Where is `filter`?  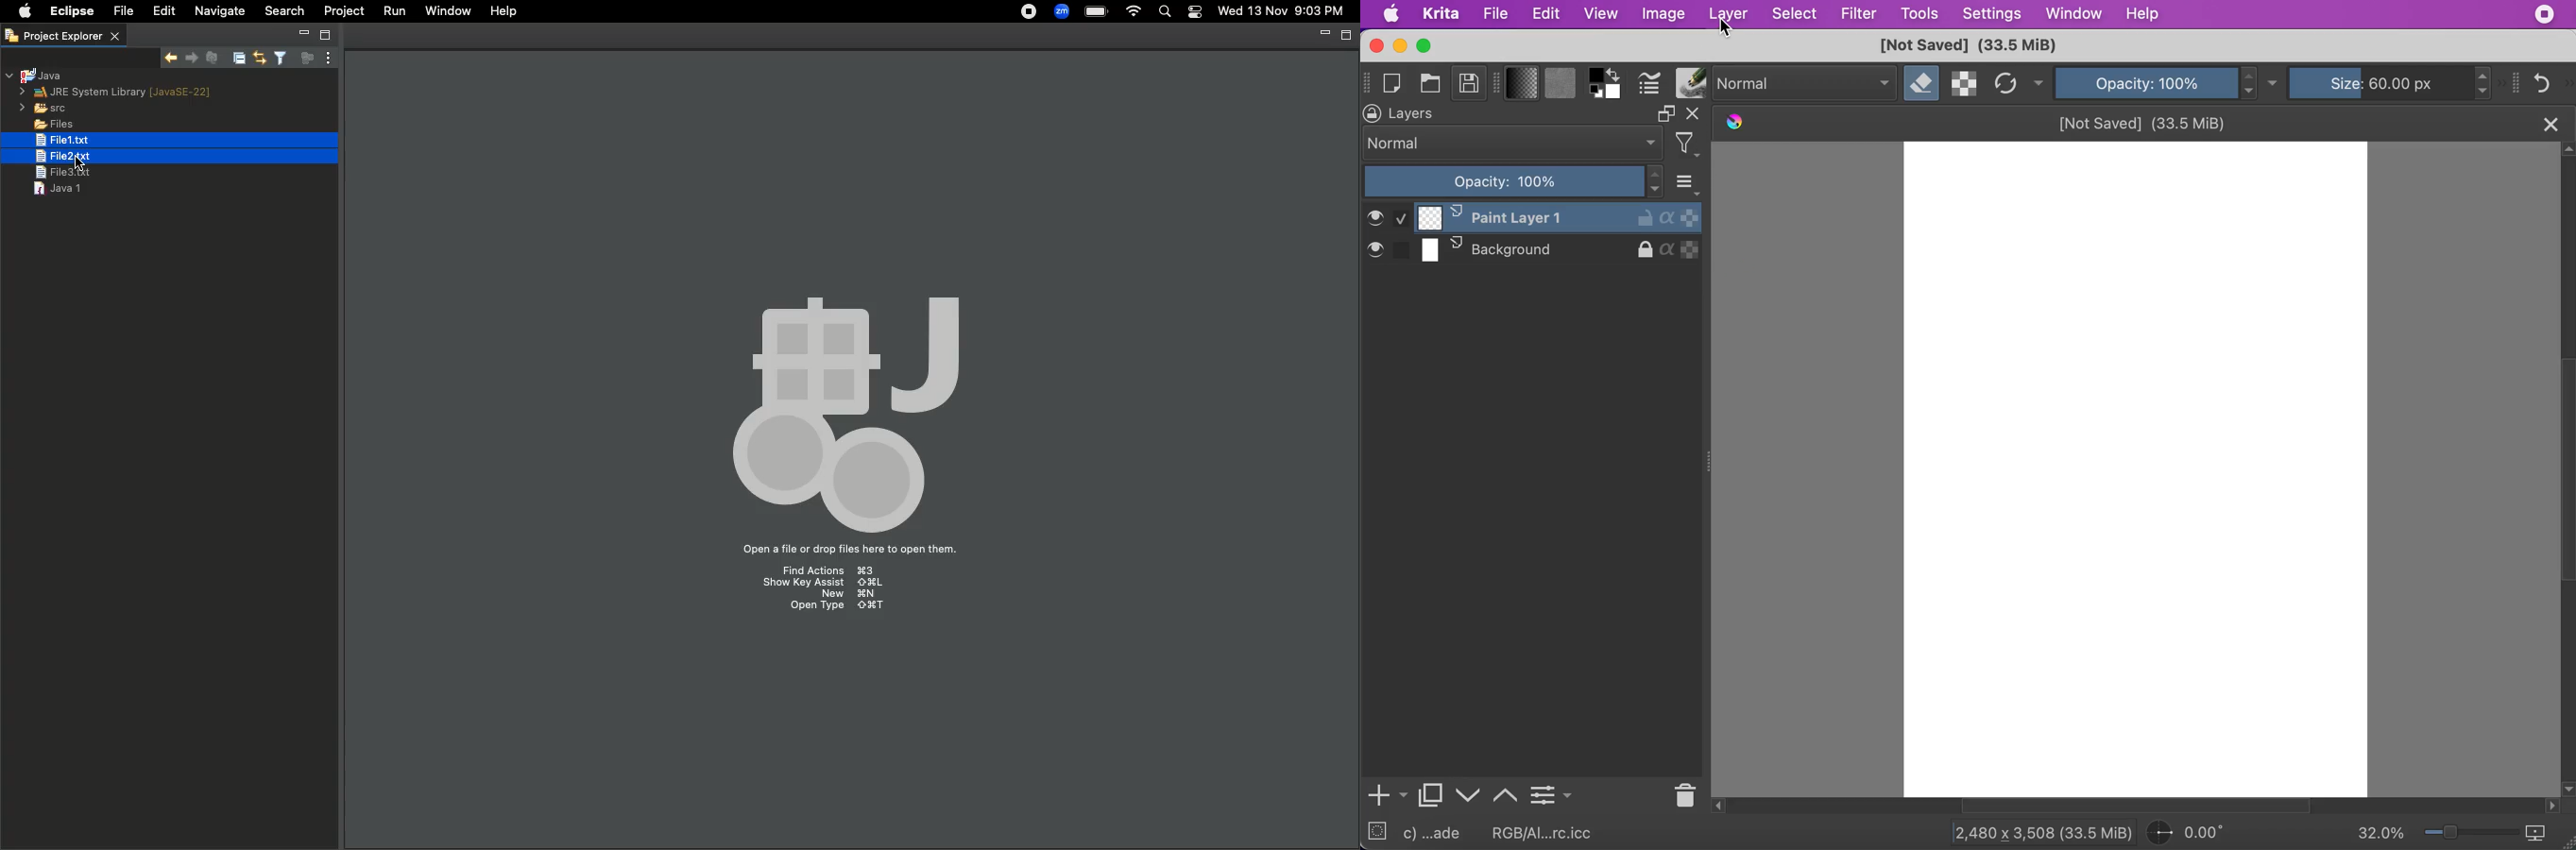
filter is located at coordinates (1858, 13).